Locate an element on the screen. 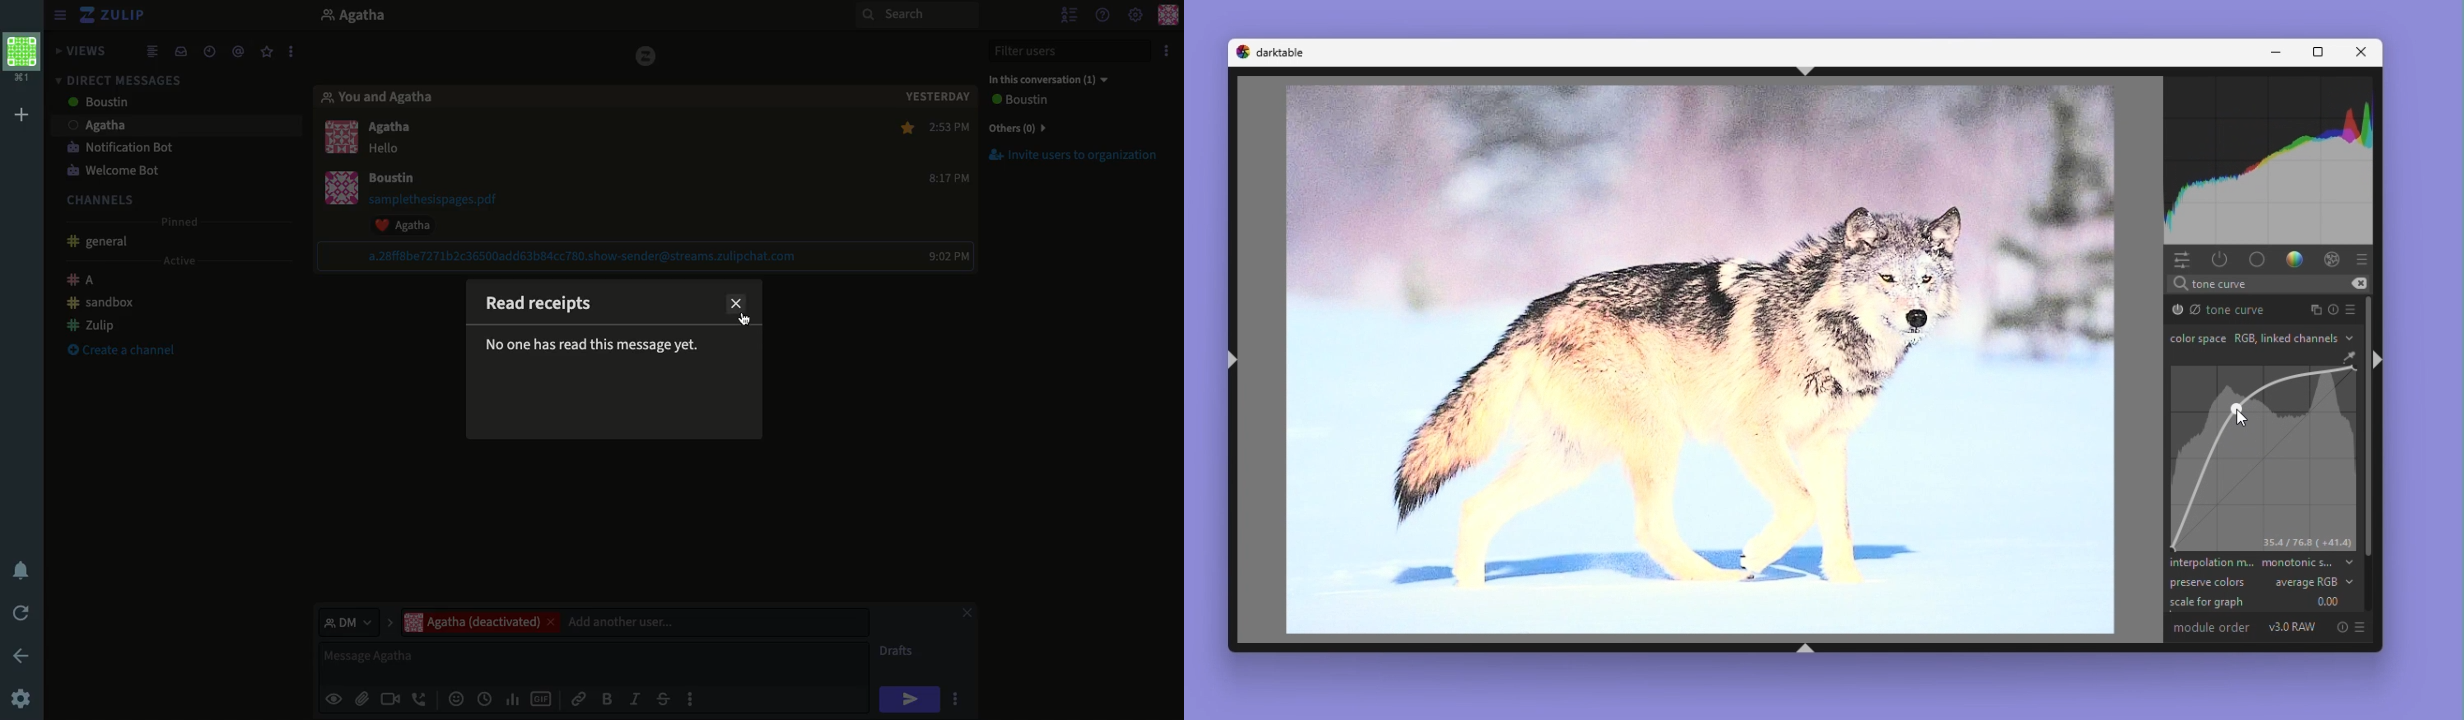  search is located at coordinates (2179, 284).